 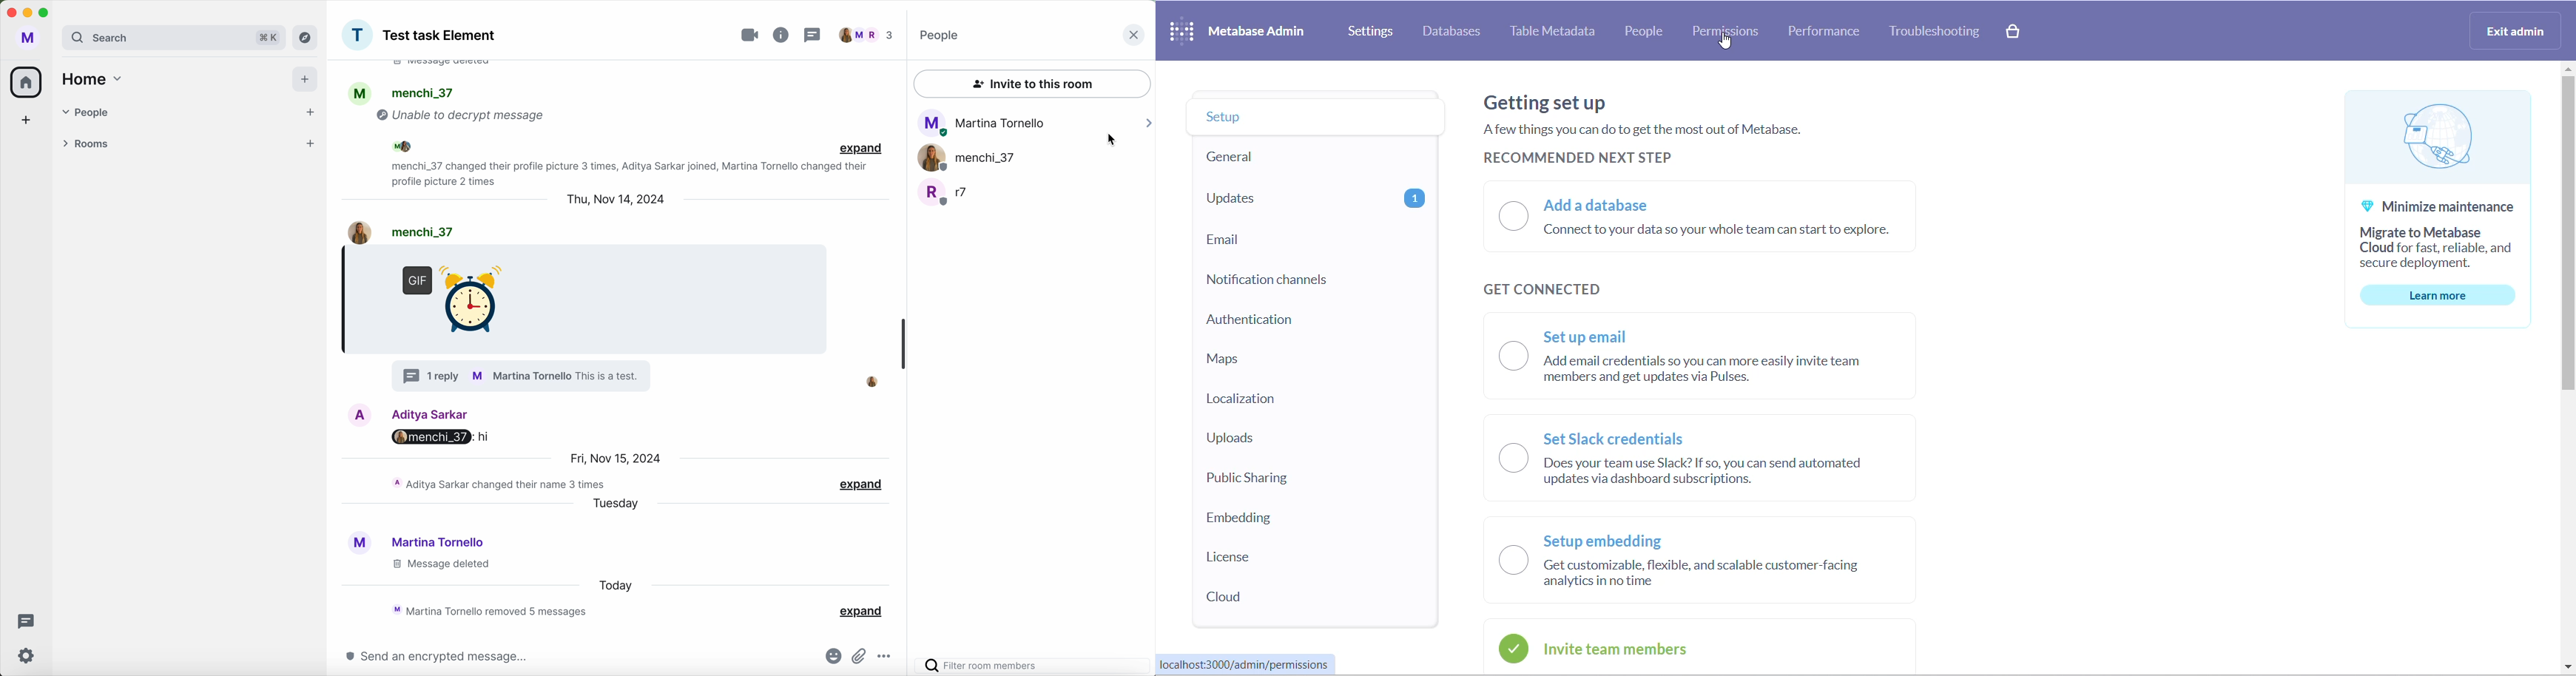 I want to click on profile picture, so click(x=357, y=35).